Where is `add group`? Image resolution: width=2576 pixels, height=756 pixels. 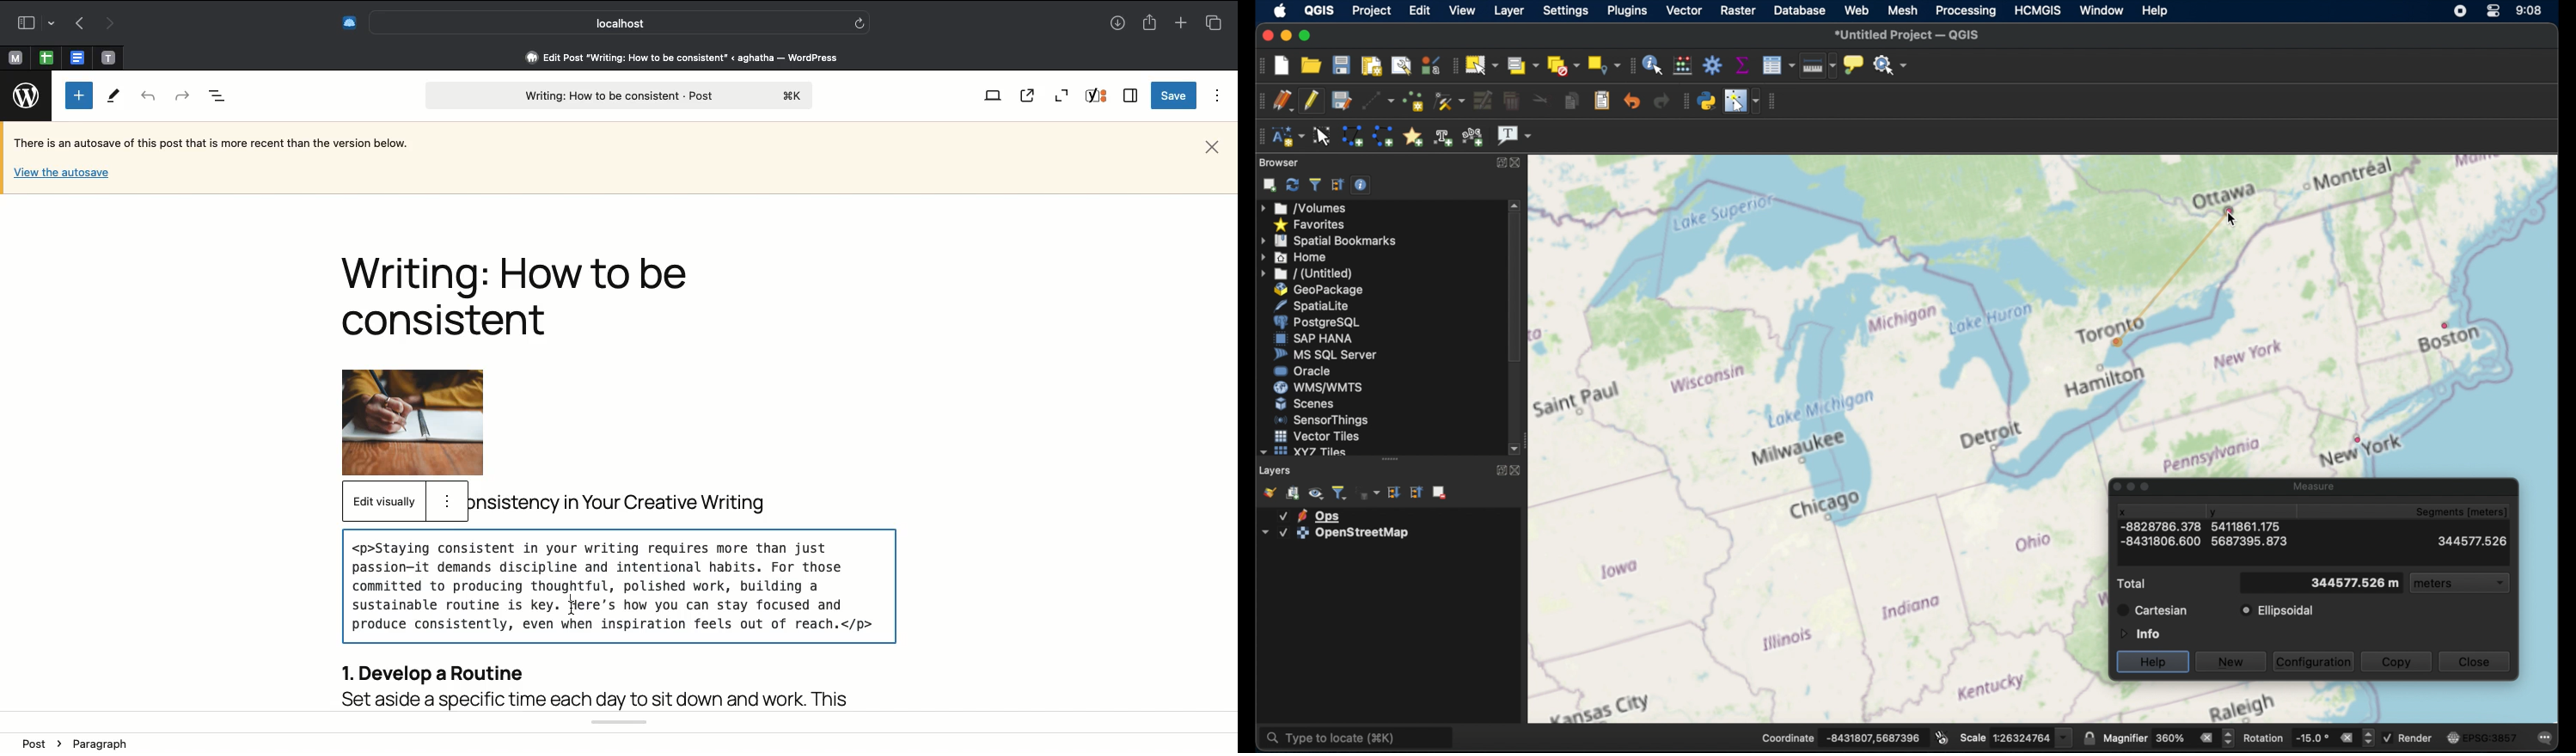 add group is located at coordinates (1293, 493).